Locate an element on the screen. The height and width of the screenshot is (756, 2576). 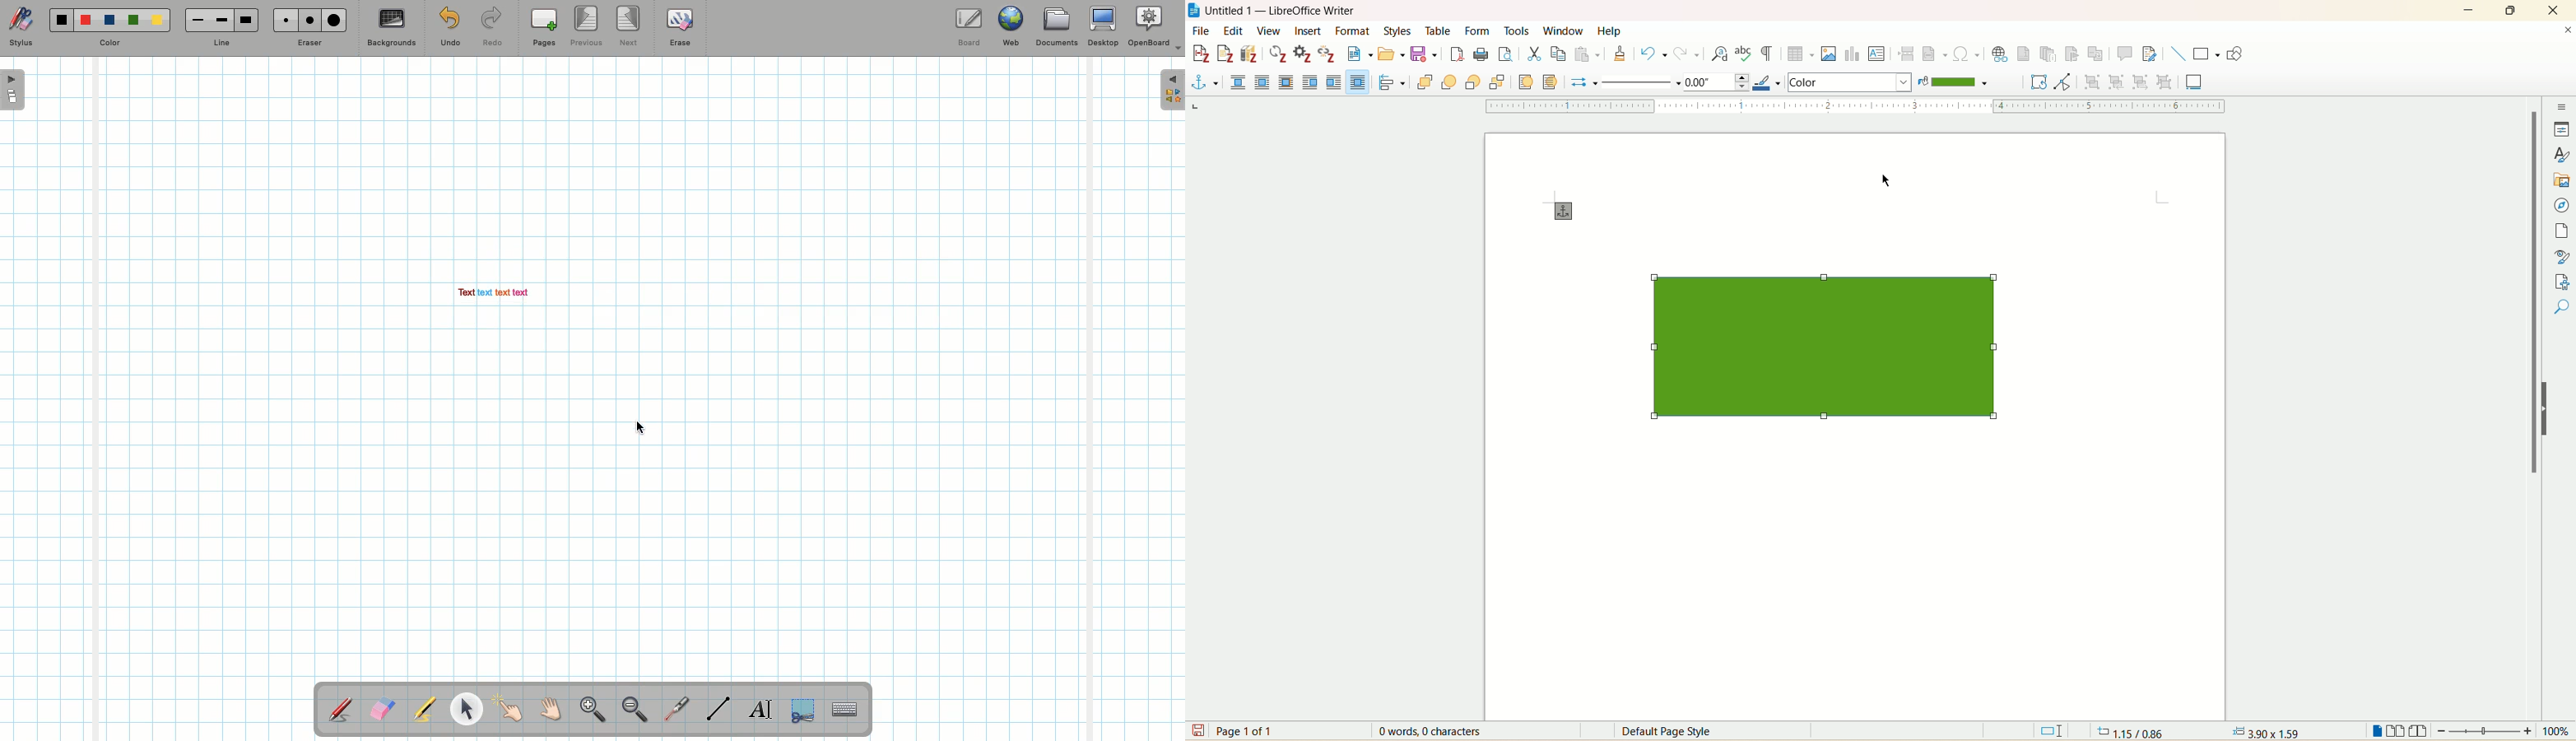
insert field is located at coordinates (1935, 51).